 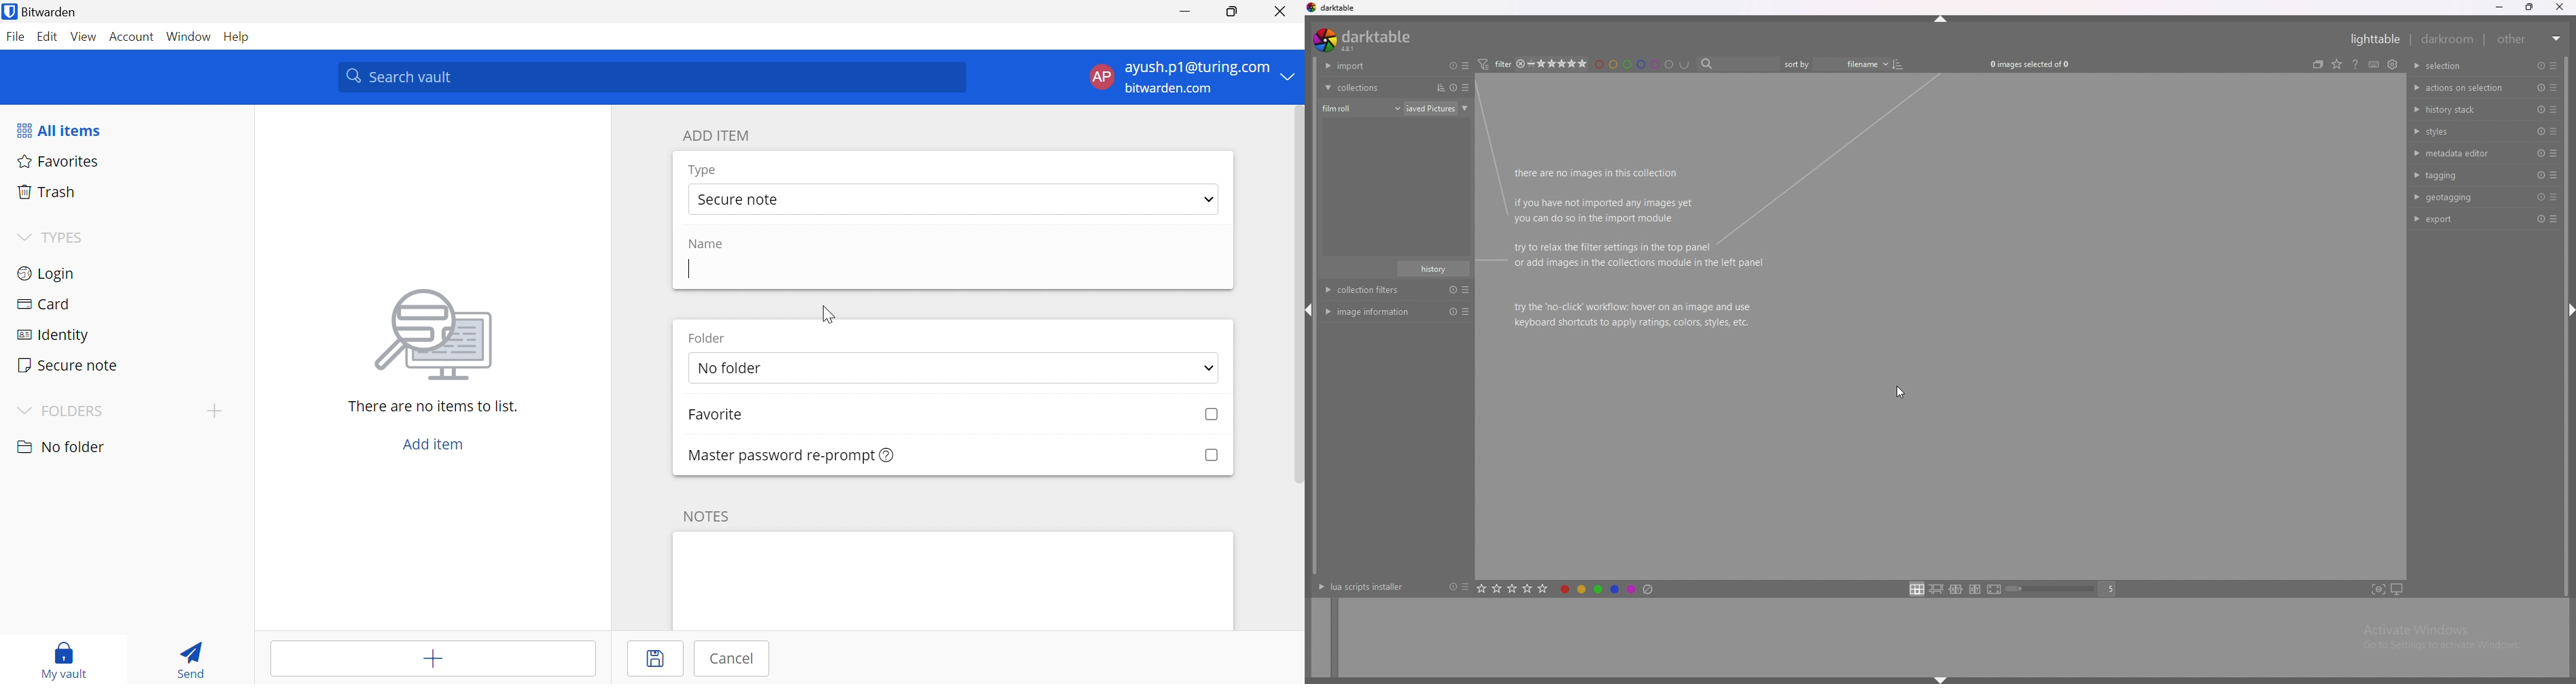 I want to click on change type of overlays, so click(x=2353, y=63).